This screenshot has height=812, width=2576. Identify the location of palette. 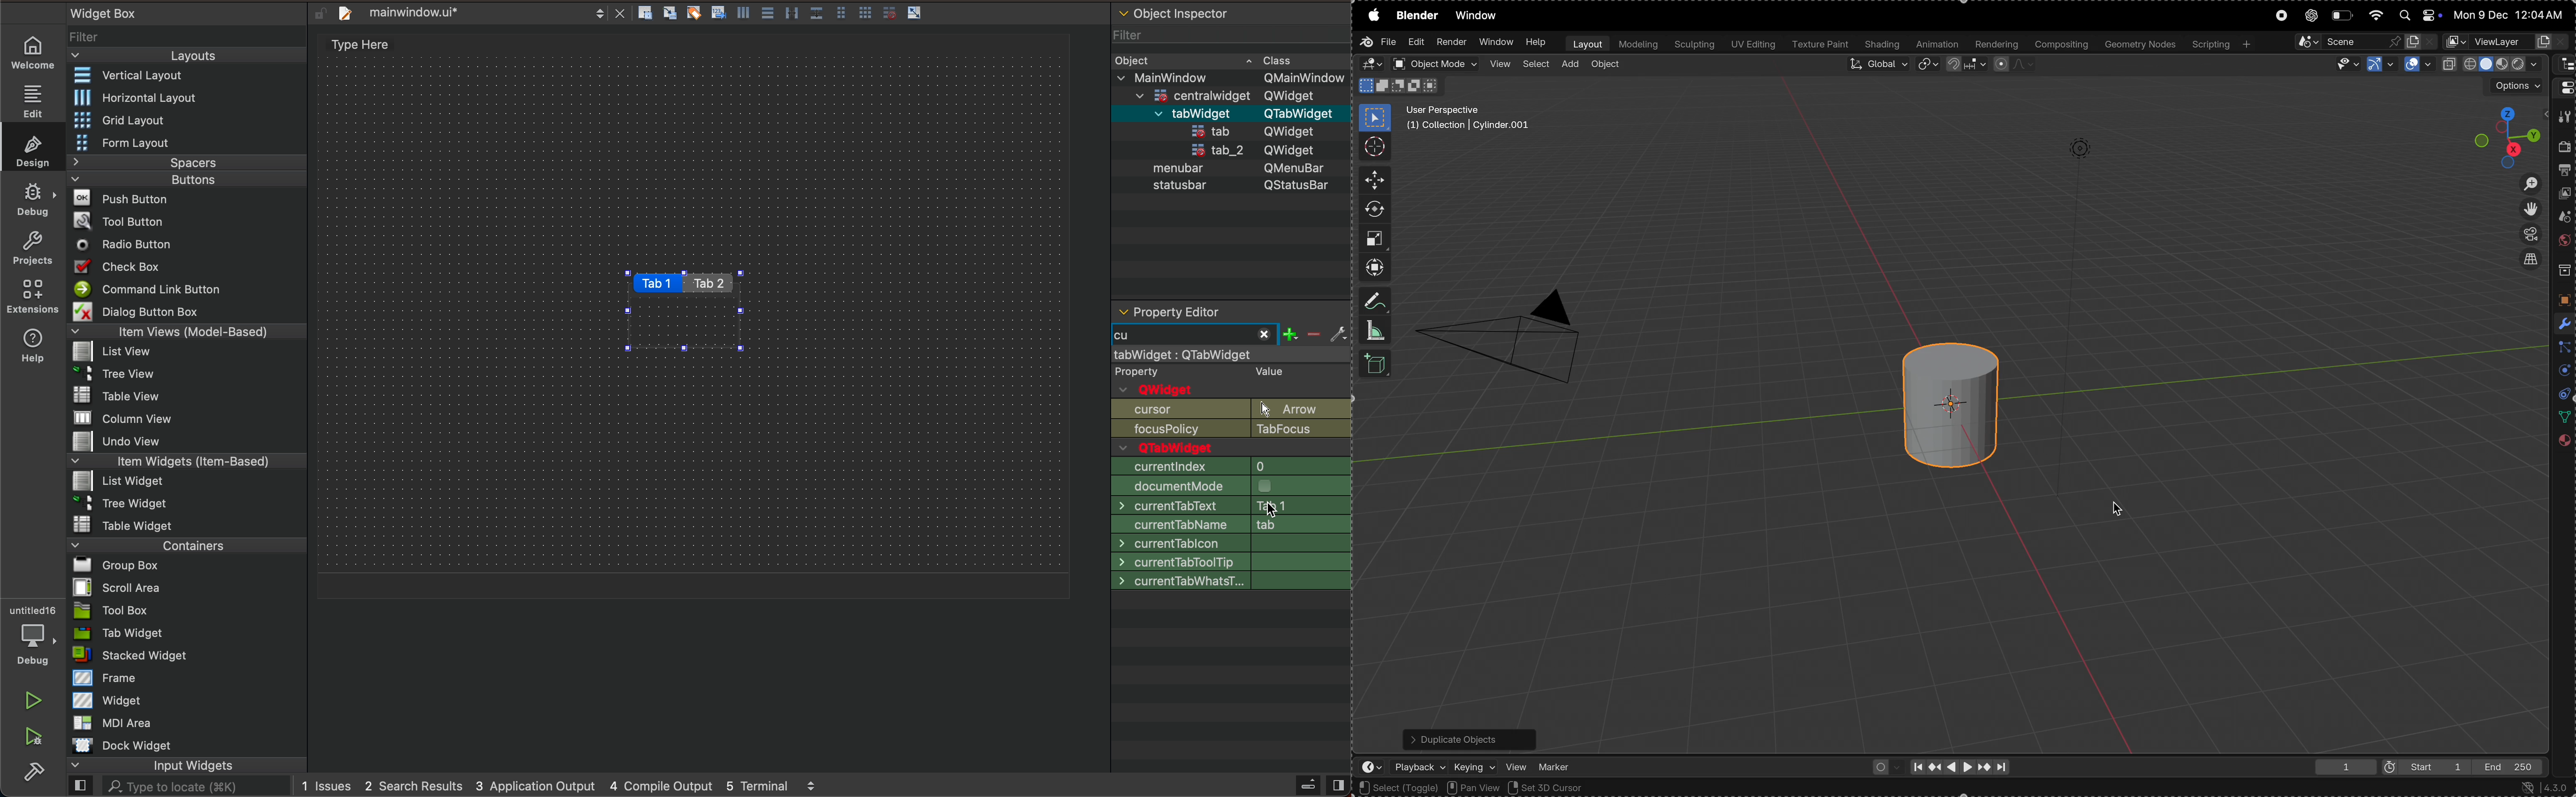
(1231, 578).